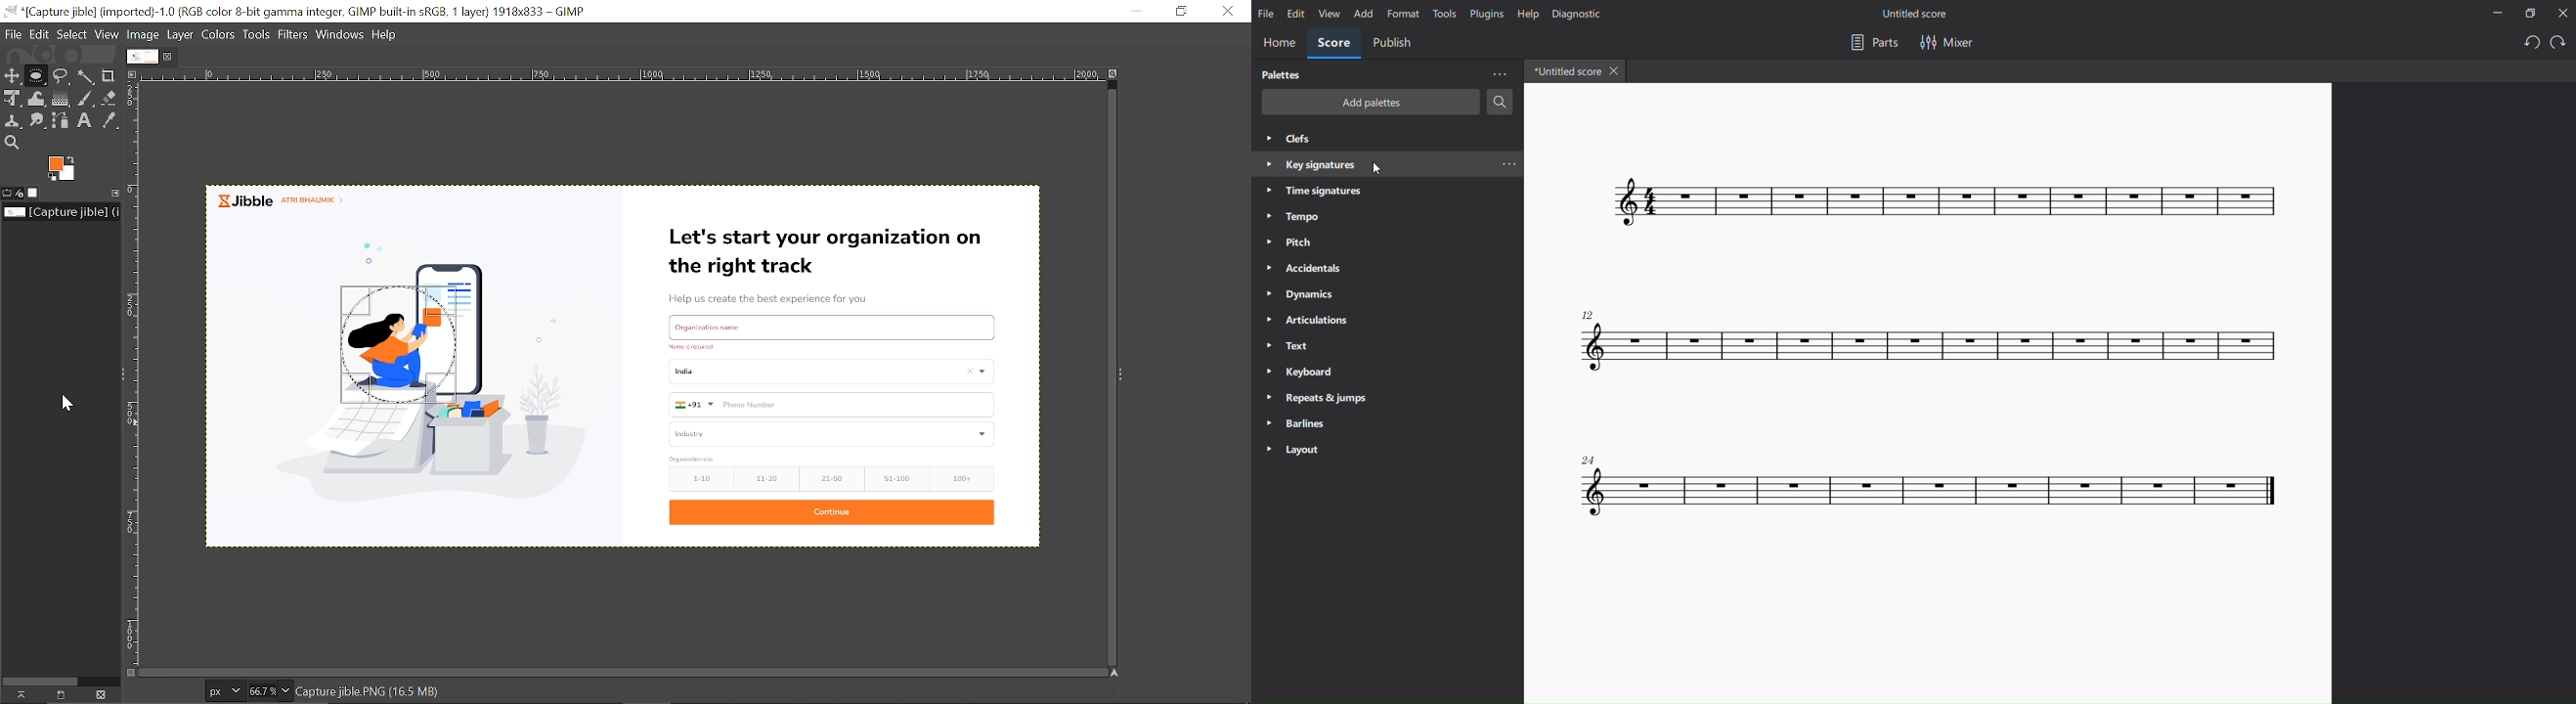  What do you see at coordinates (136, 75) in the screenshot?
I see `Access the image menu` at bounding box center [136, 75].